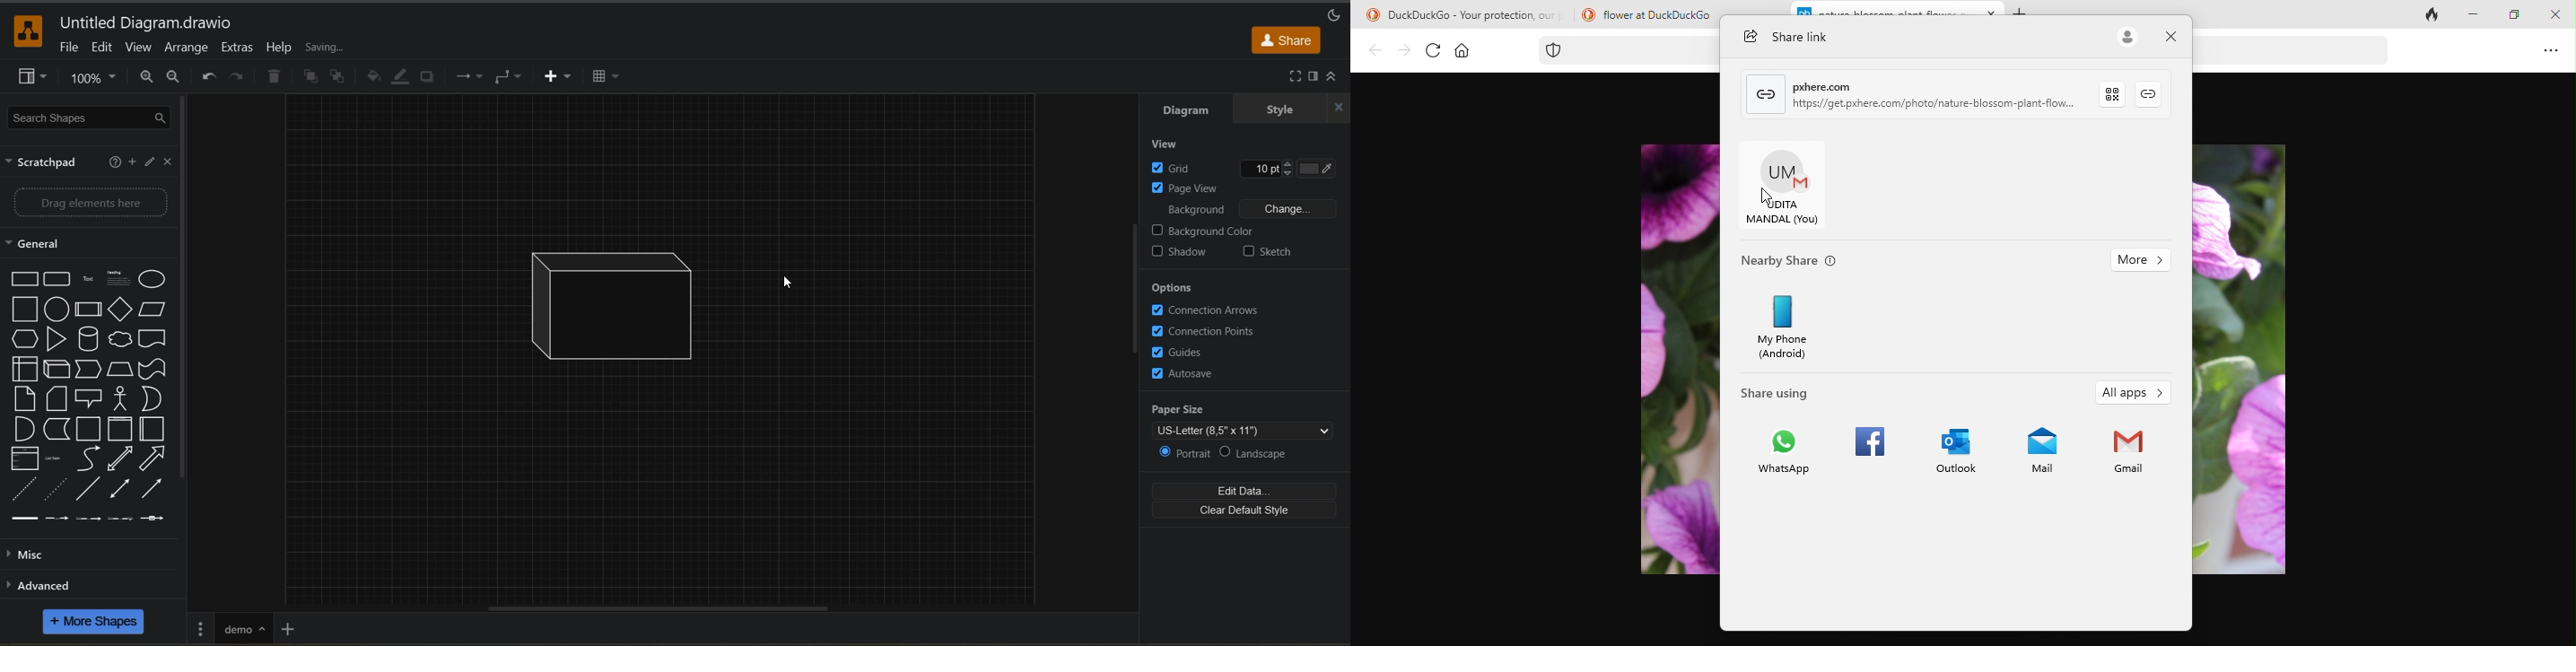 The image size is (2576, 672). Describe the element at coordinates (1185, 251) in the screenshot. I see `shadow` at that location.